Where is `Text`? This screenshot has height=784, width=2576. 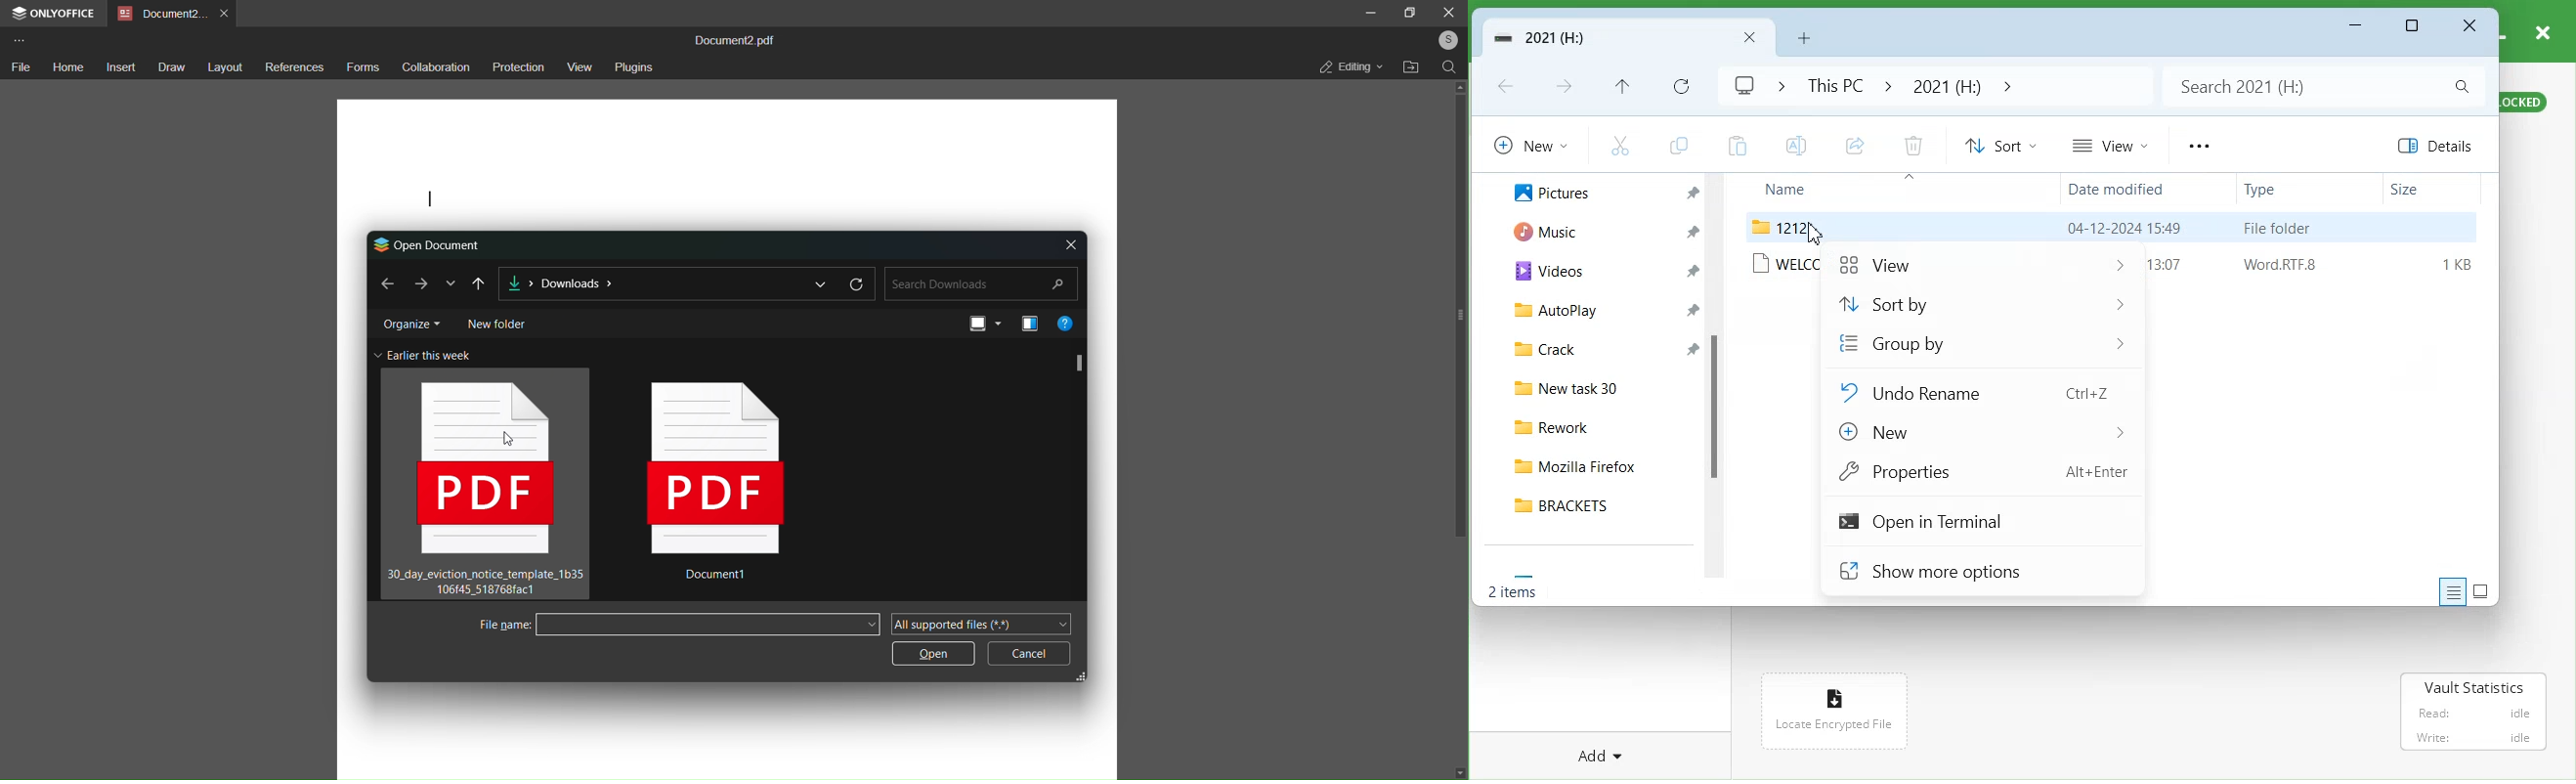 Text is located at coordinates (1514, 590).